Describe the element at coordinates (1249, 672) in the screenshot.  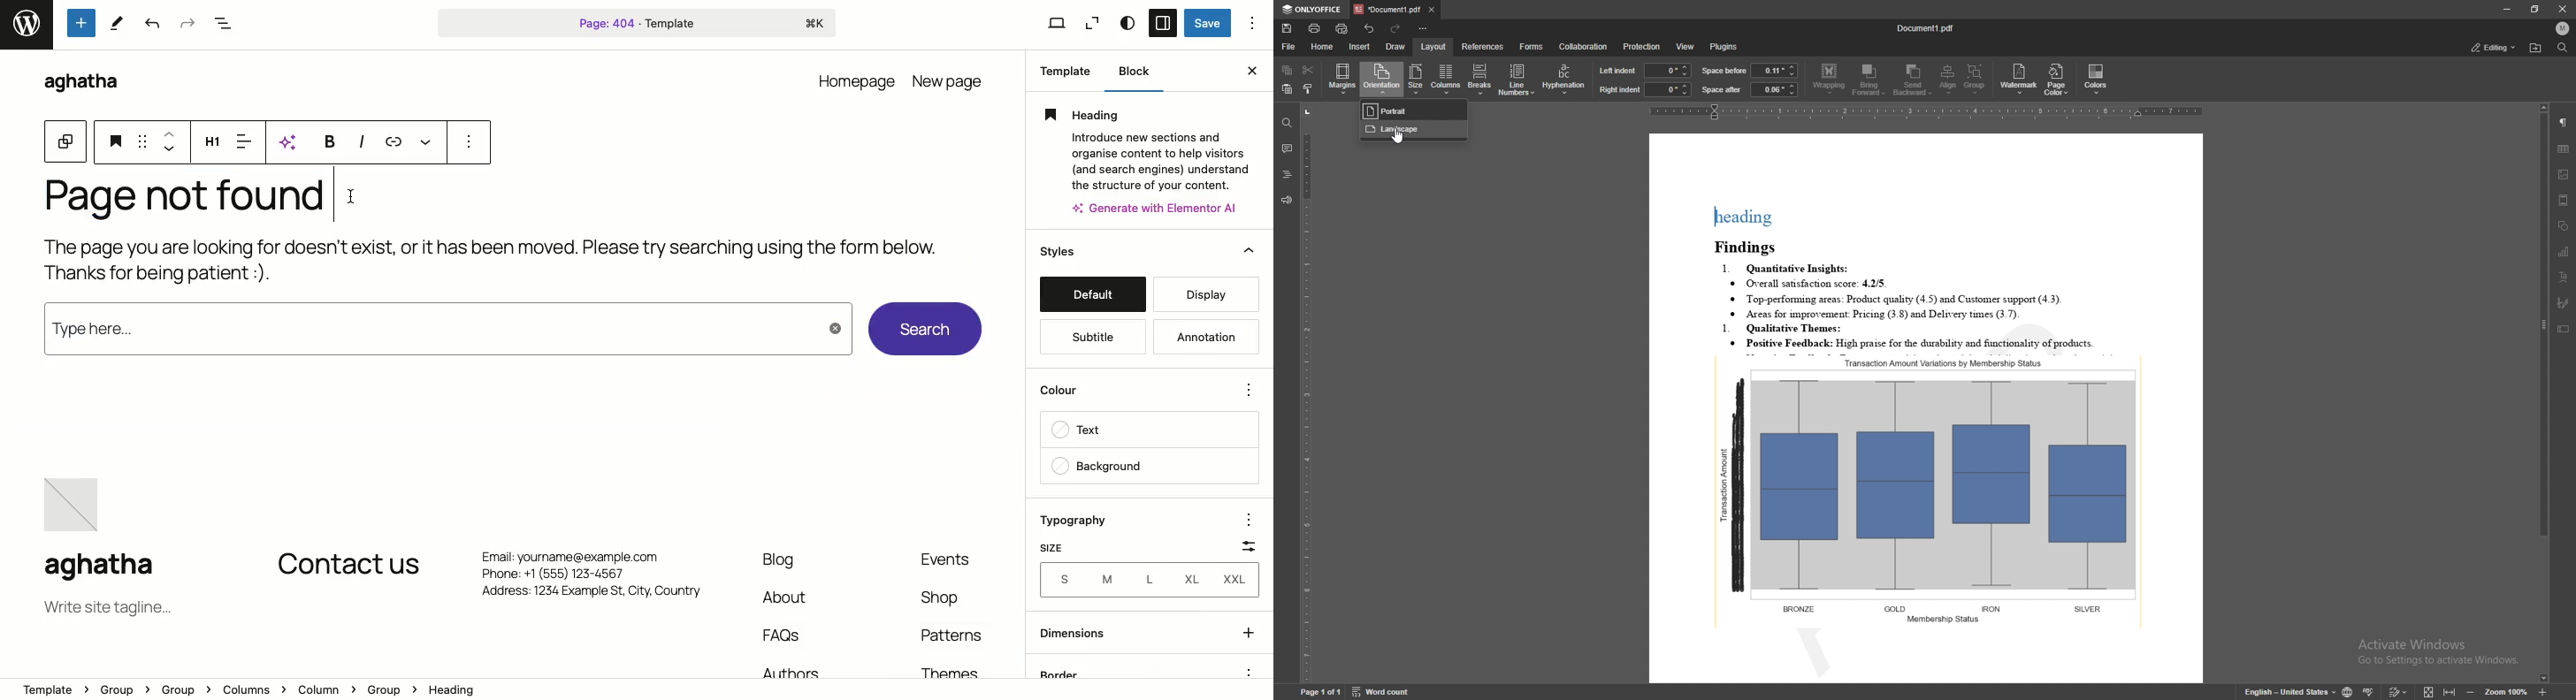
I see `options` at that location.